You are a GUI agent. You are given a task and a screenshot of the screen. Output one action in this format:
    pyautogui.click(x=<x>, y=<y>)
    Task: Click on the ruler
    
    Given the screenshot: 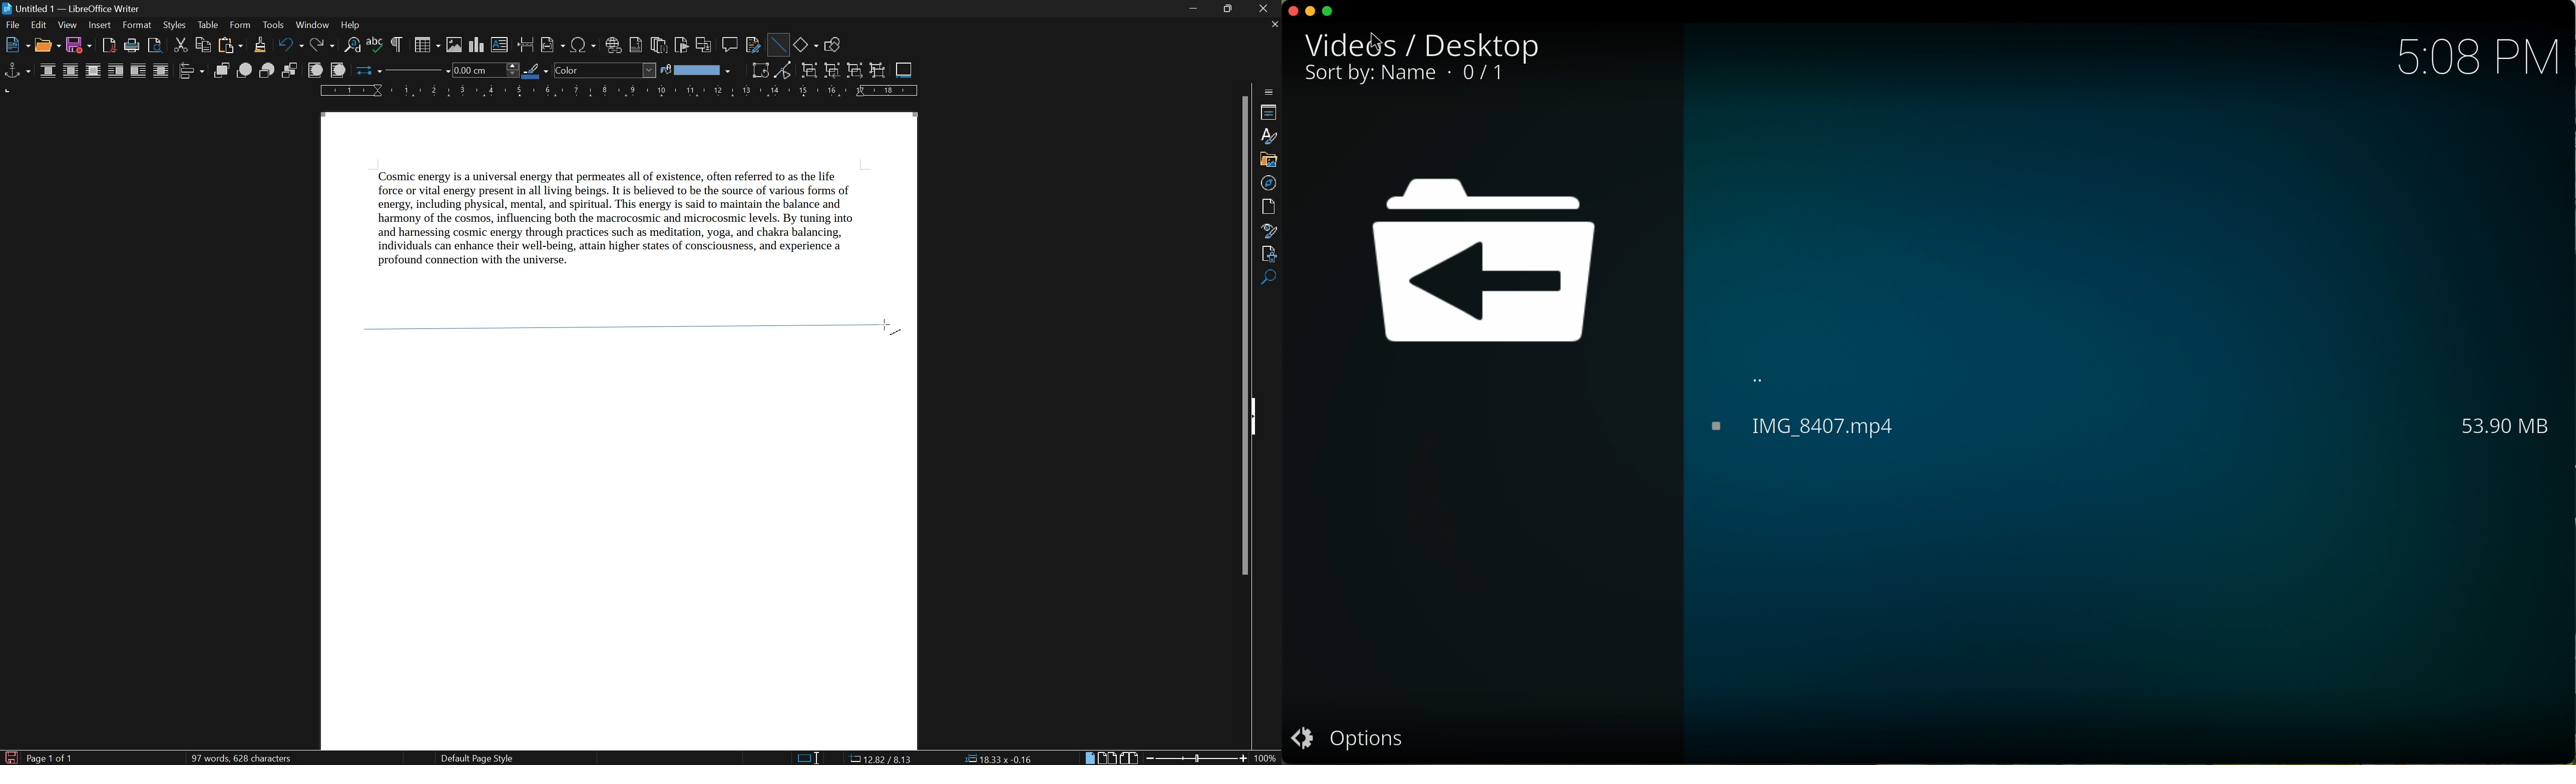 What is the action you would take?
    pyautogui.click(x=618, y=91)
    